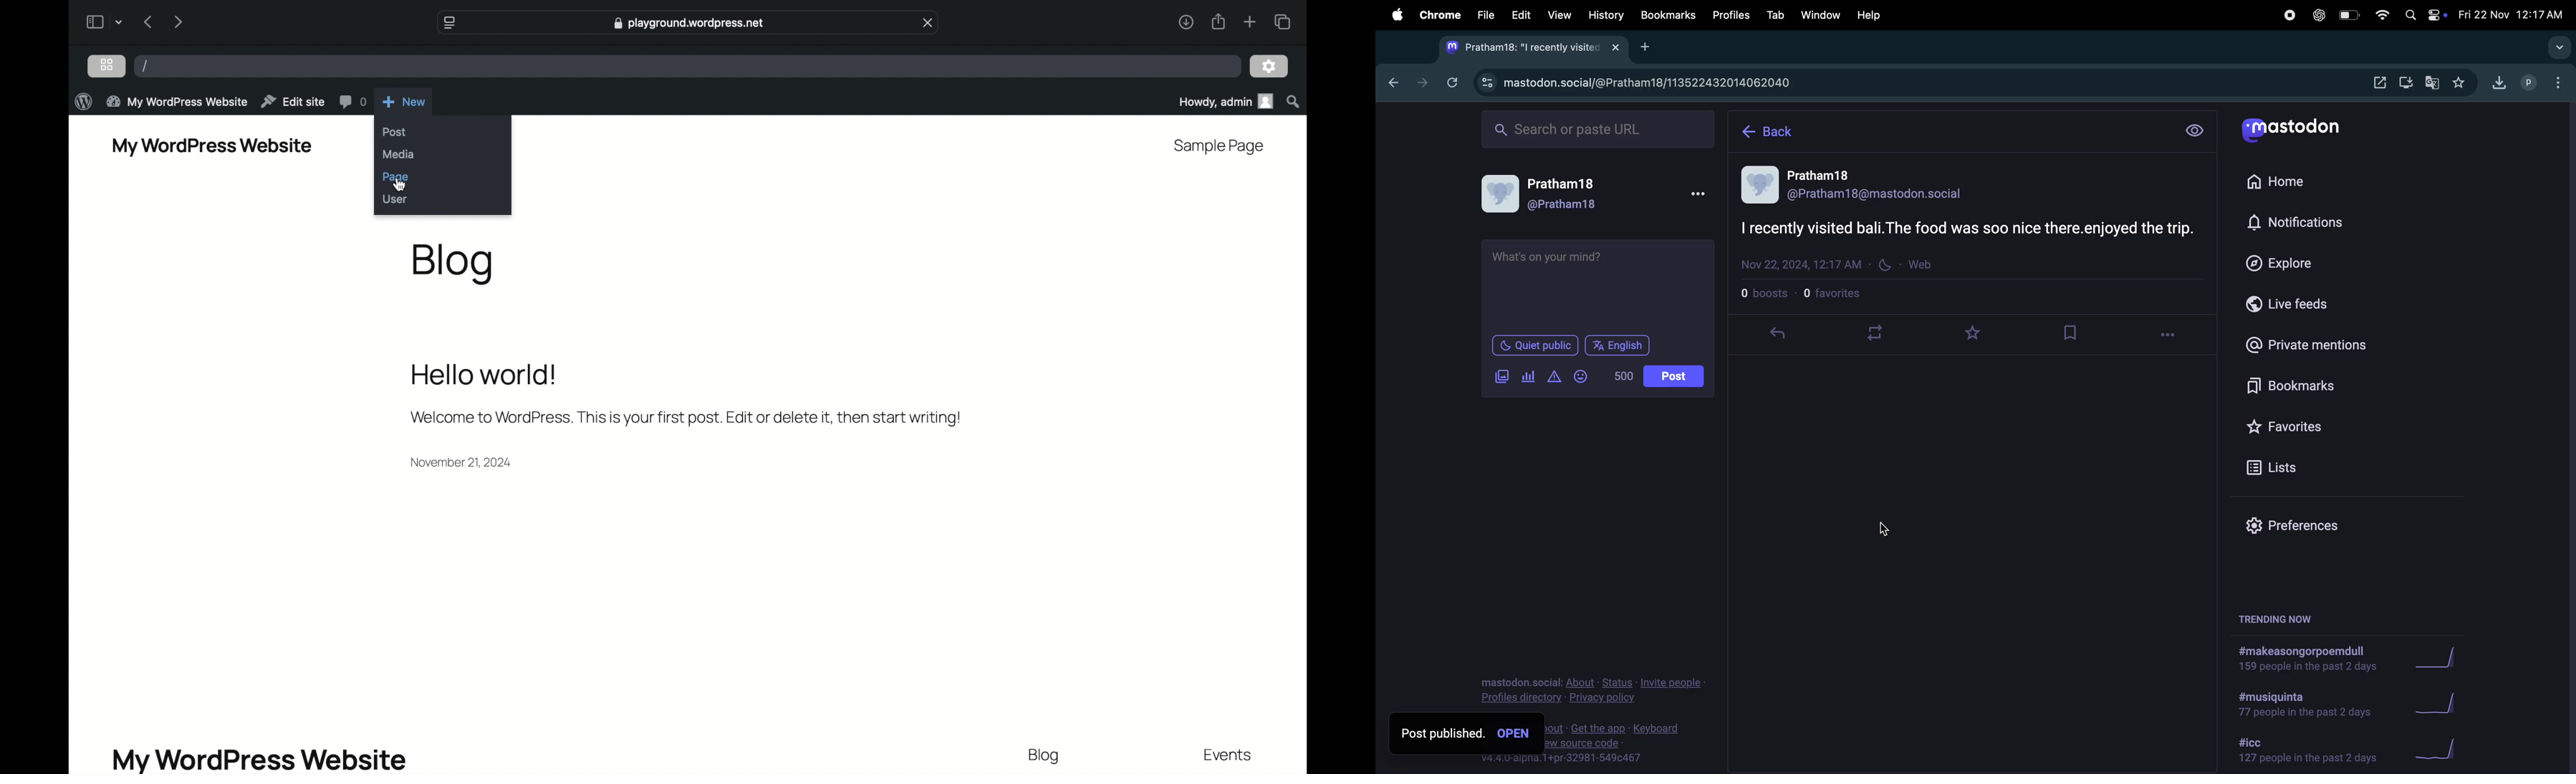 The width and height of the screenshot is (2576, 784). What do you see at coordinates (484, 374) in the screenshot?
I see `hello world` at bounding box center [484, 374].